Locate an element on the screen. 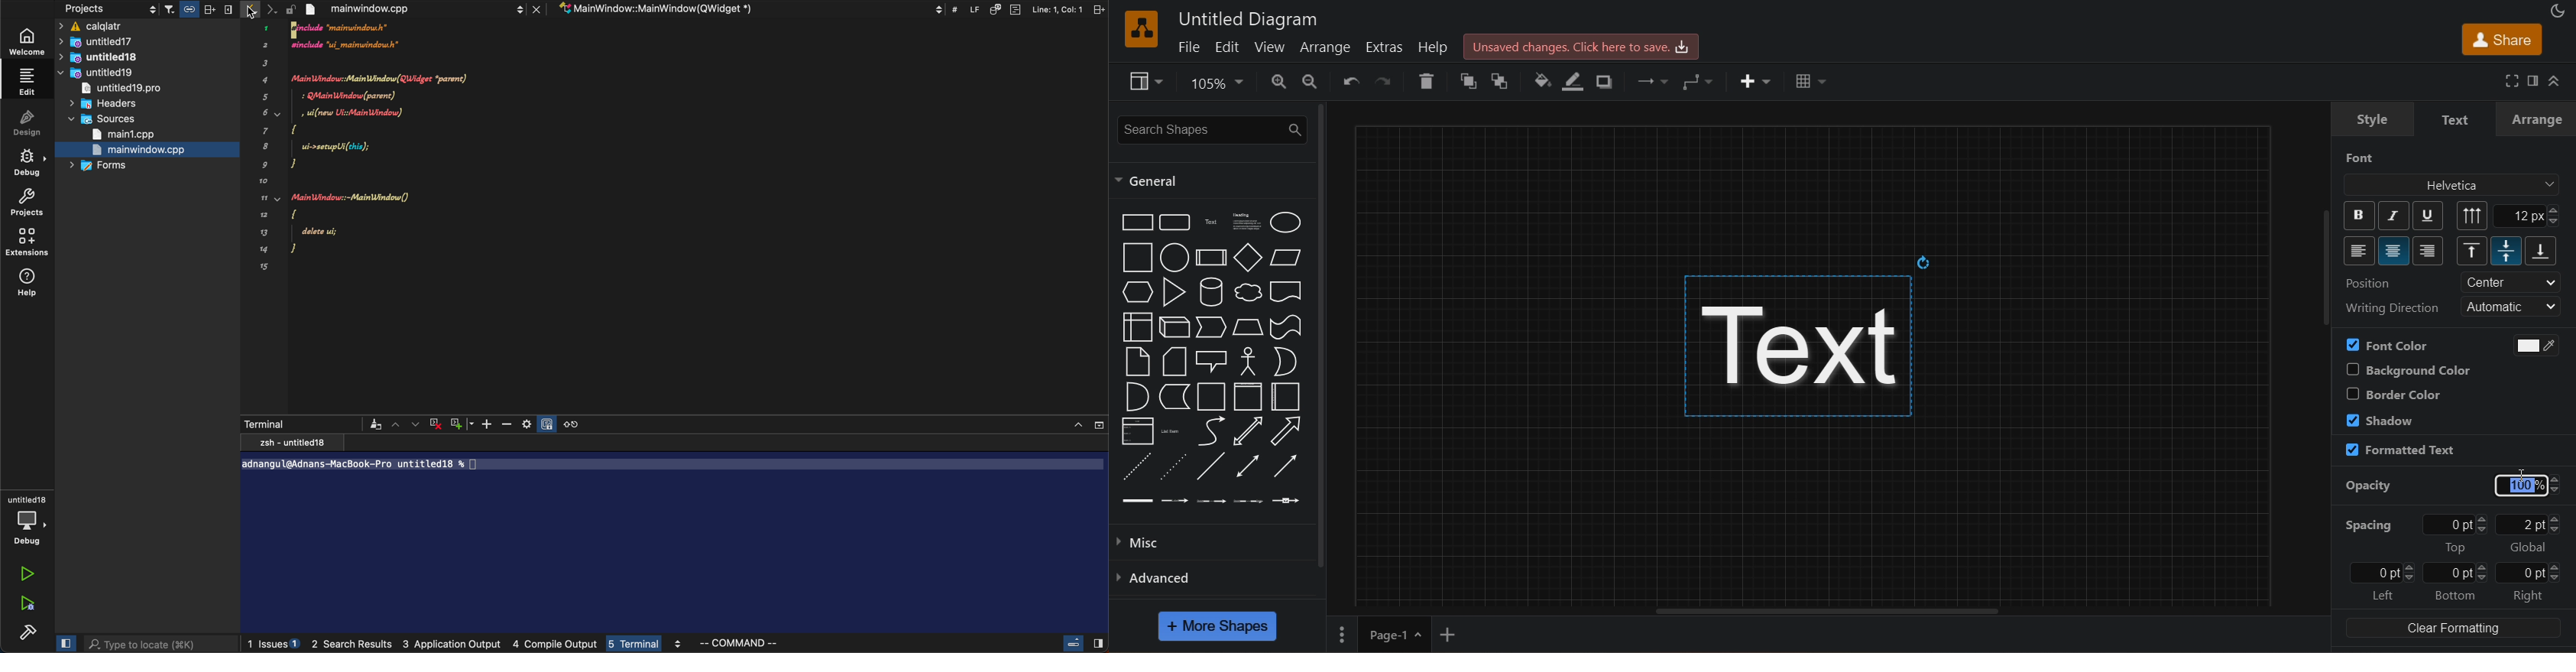  text is located at coordinates (1811, 333).